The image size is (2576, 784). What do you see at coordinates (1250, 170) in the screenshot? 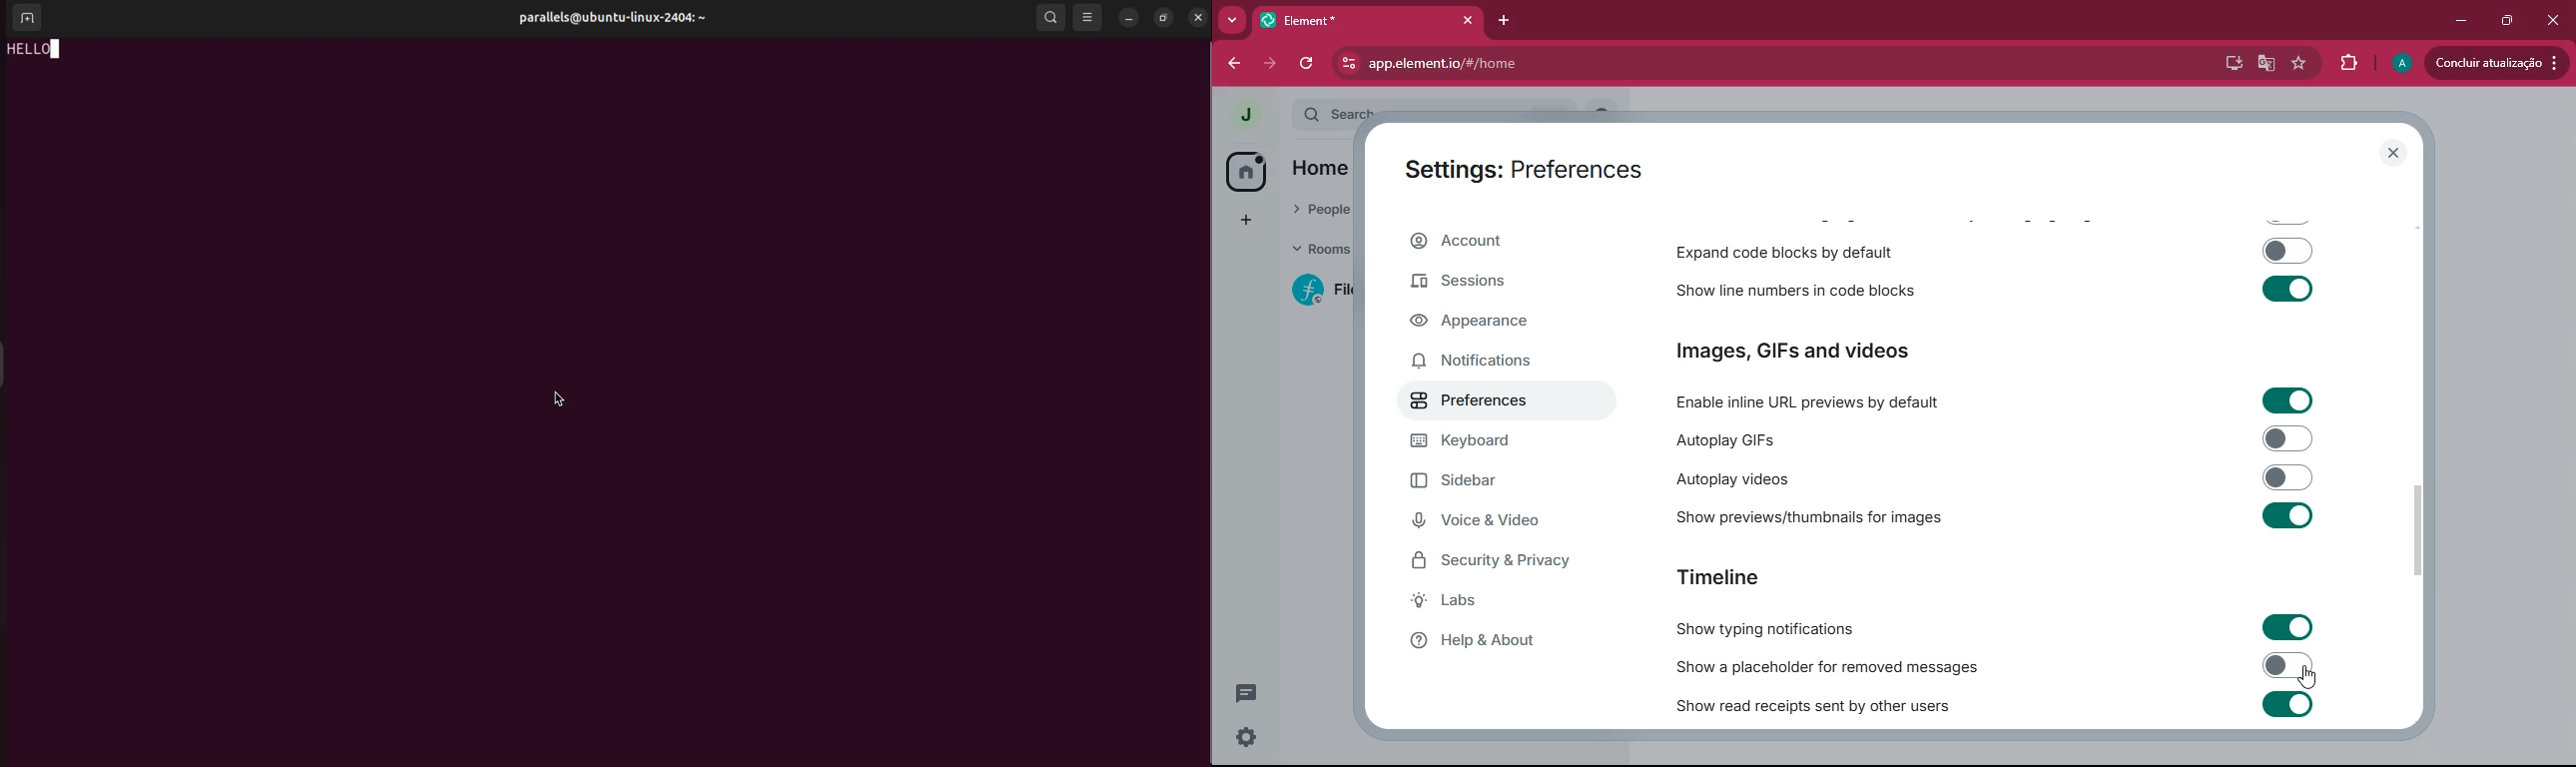
I see `home` at bounding box center [1250, 170].